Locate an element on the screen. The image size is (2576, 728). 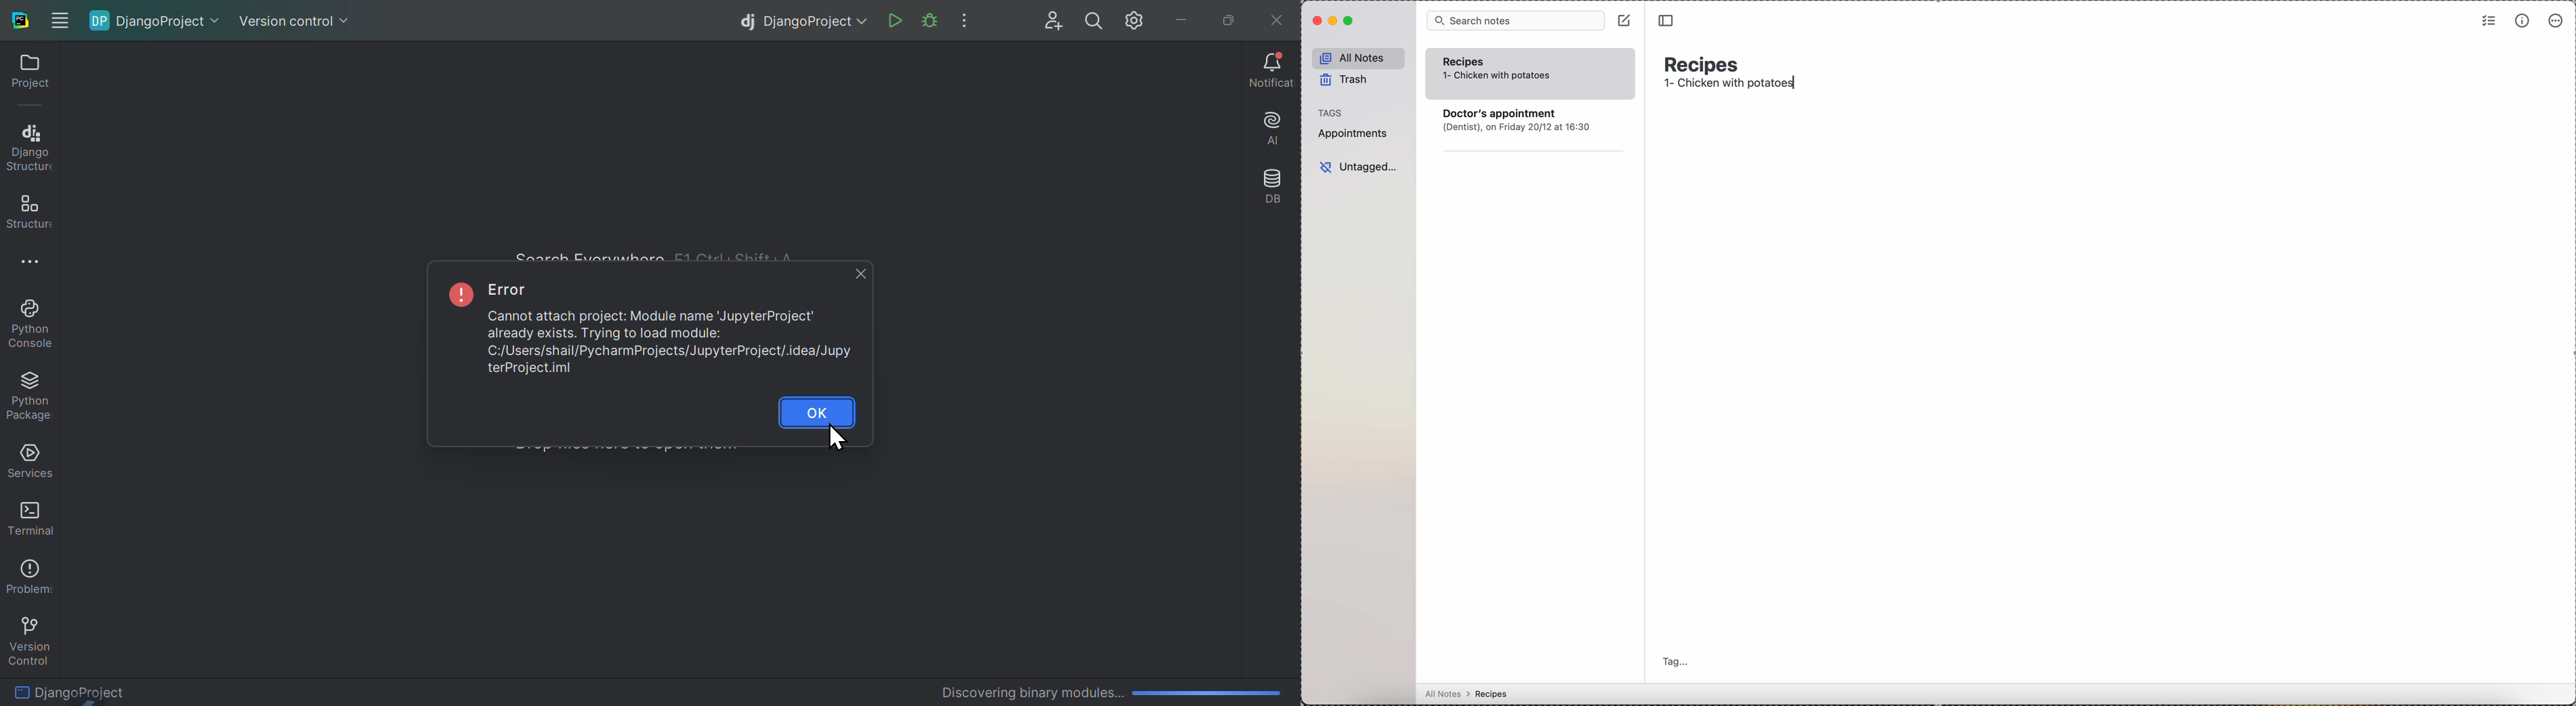
More options is located at coordinates (40, 265).